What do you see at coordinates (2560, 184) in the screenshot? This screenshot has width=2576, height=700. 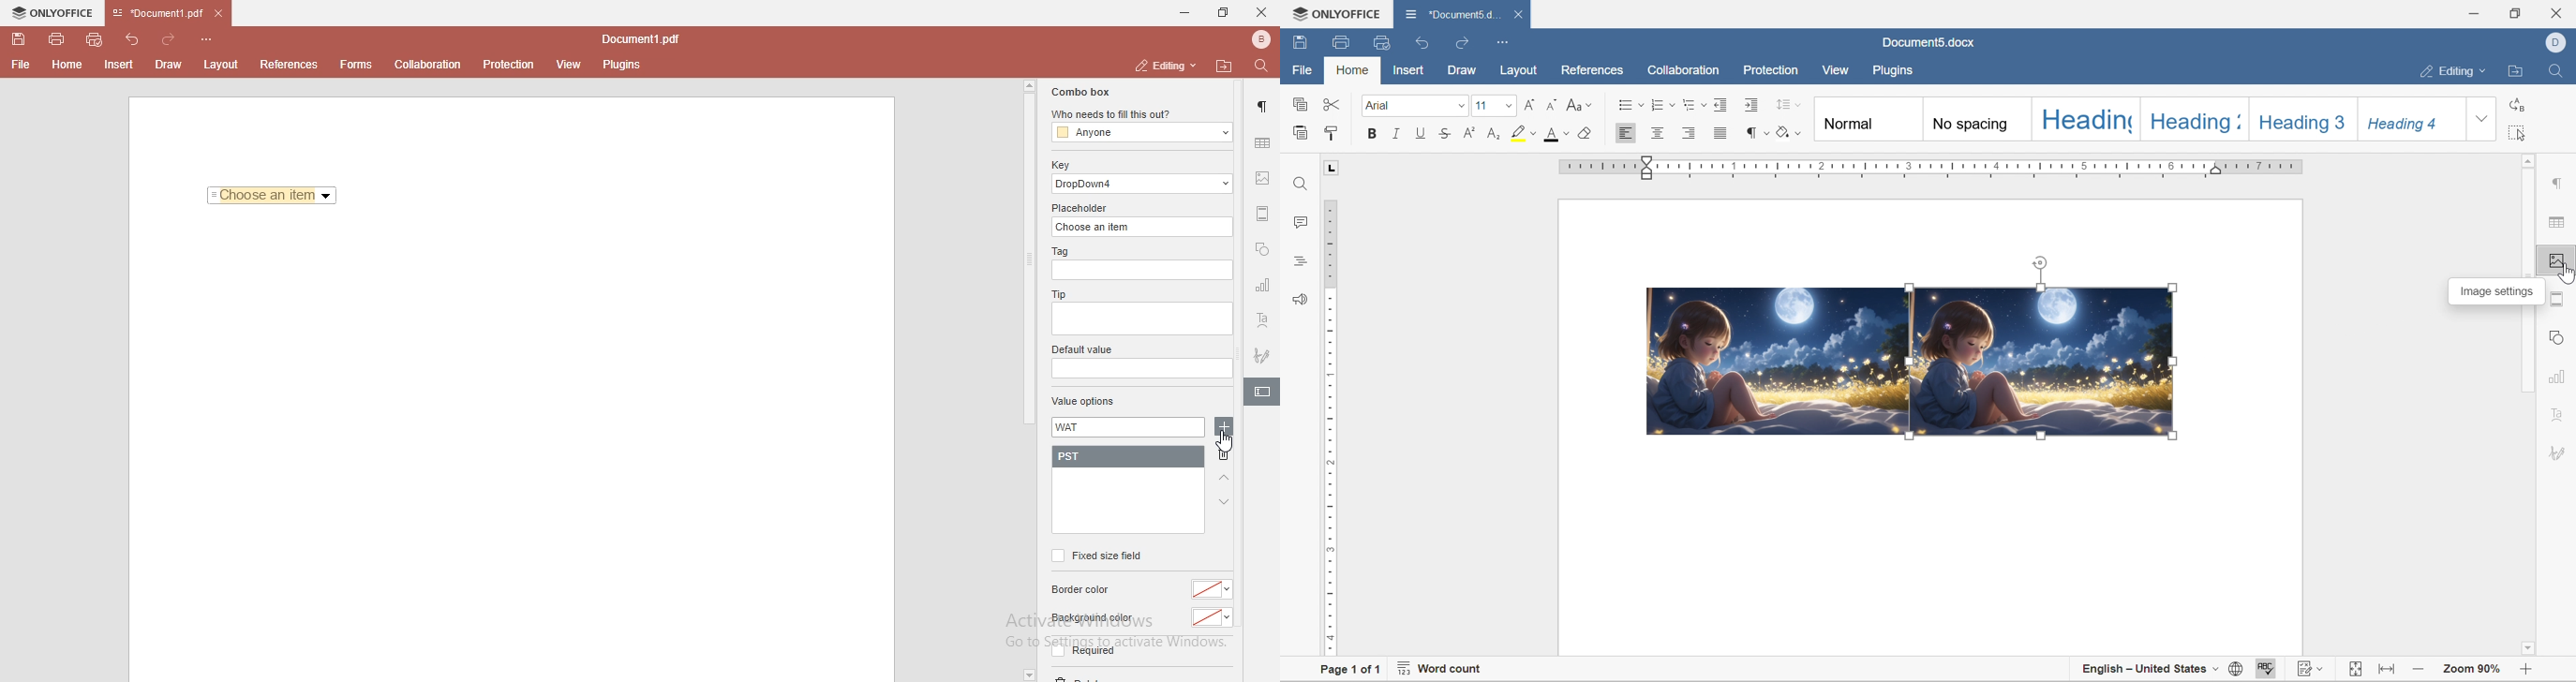 I see `paragraph settings` at bounding box center [2560, 184].